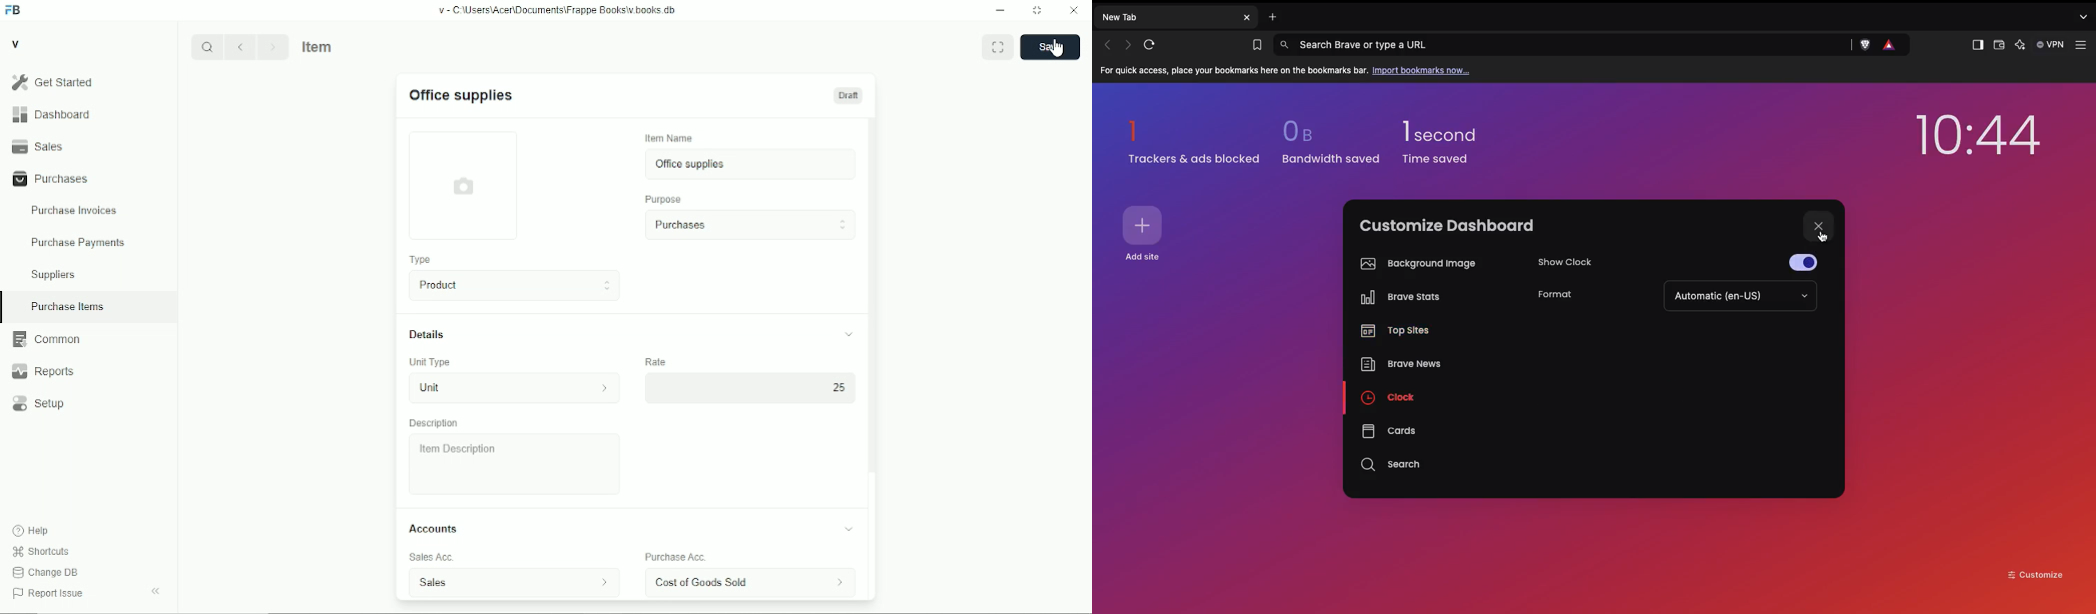 The height and width of the screenshot is (616, 2100). What do you see at coordinates (319, 46) in the screenshot?
I see `item` at bounding box center [319, 46].